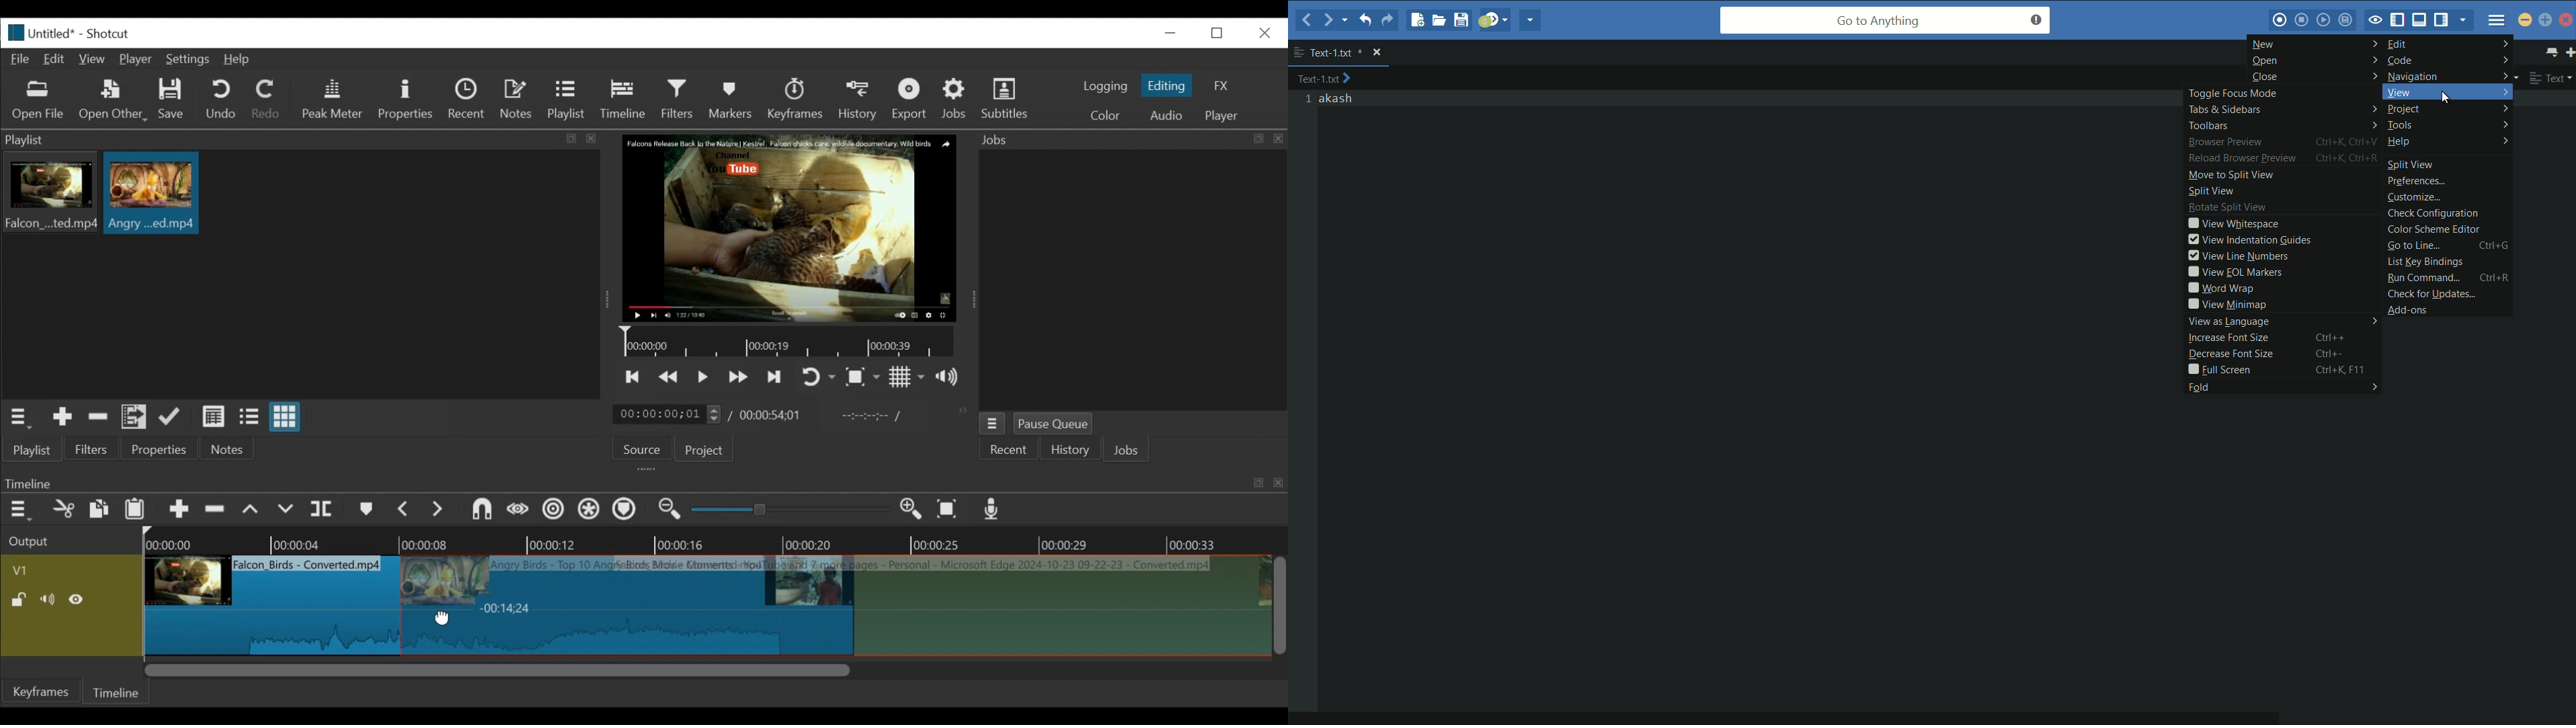 The width and height of the screenshot is (2576, 728). Describe the element at coordinates (179, 512) in the screenshot. I see `Append` at that location.